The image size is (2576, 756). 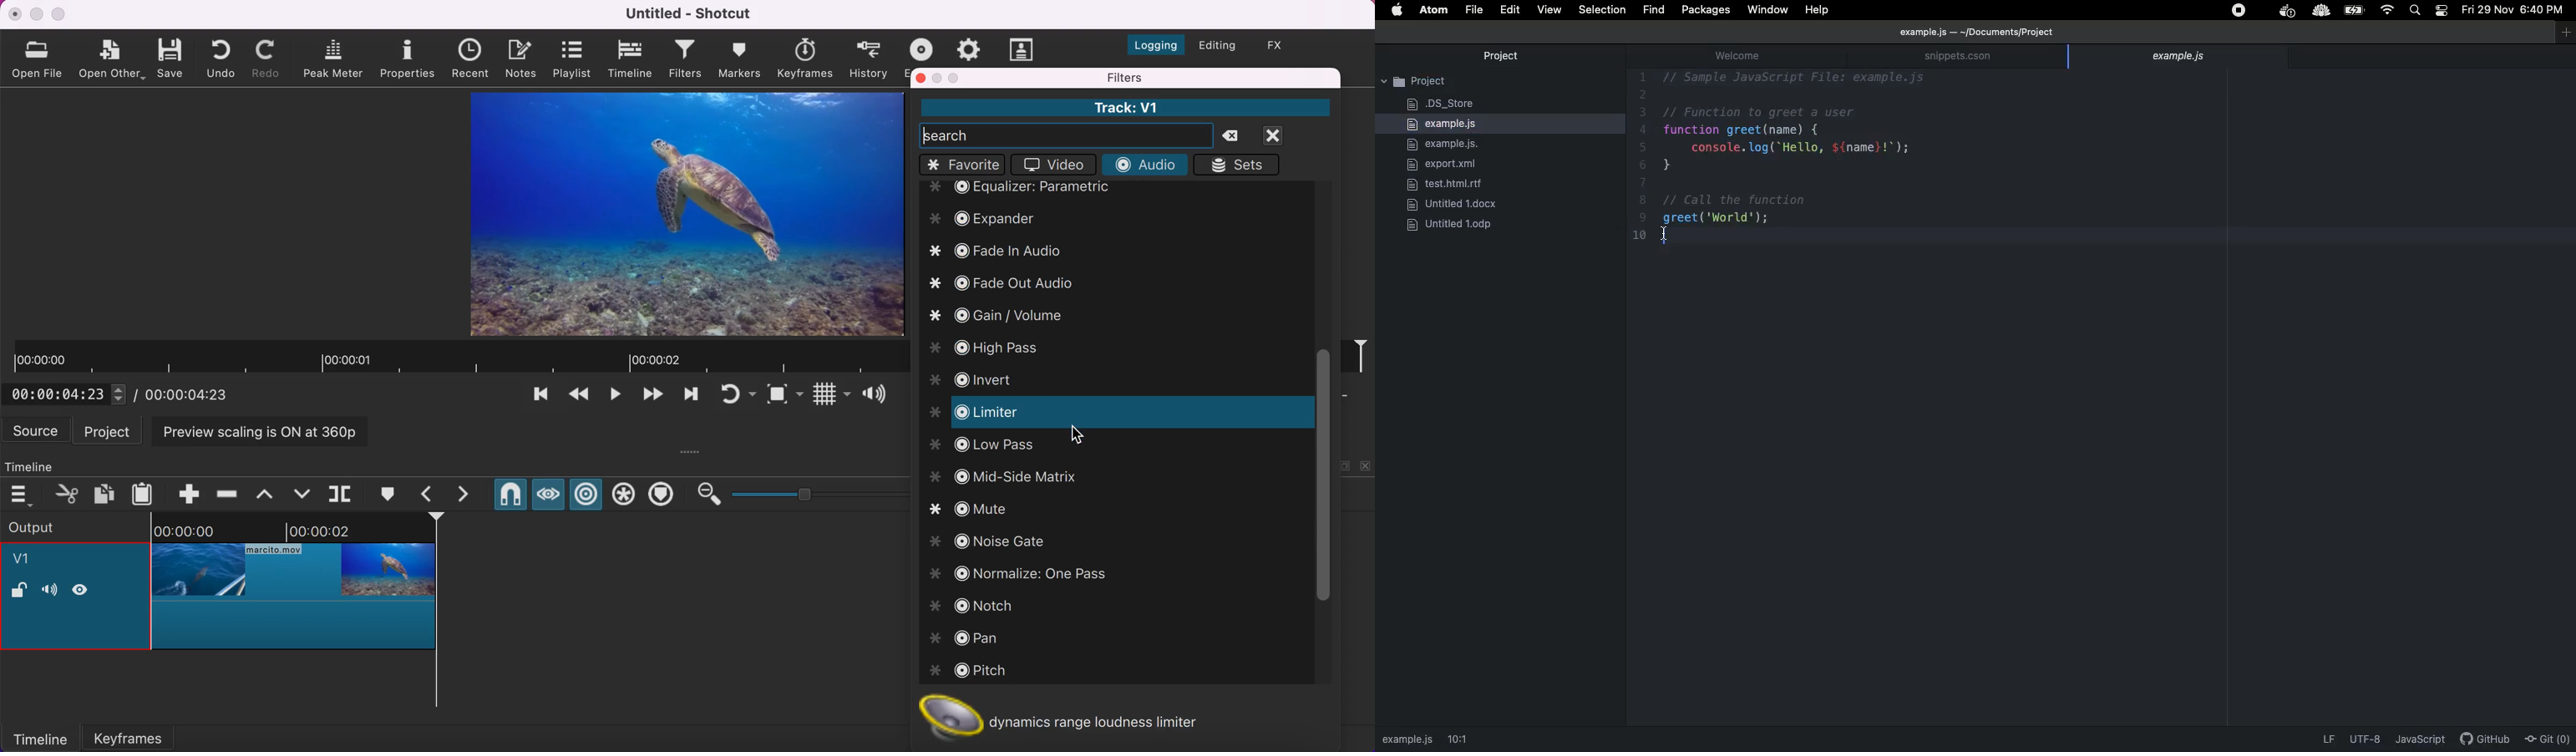 What do you see at coordinates (1125, 108) in the screenshot?
I see `Track: V1` at bounding box center [1125, 108].